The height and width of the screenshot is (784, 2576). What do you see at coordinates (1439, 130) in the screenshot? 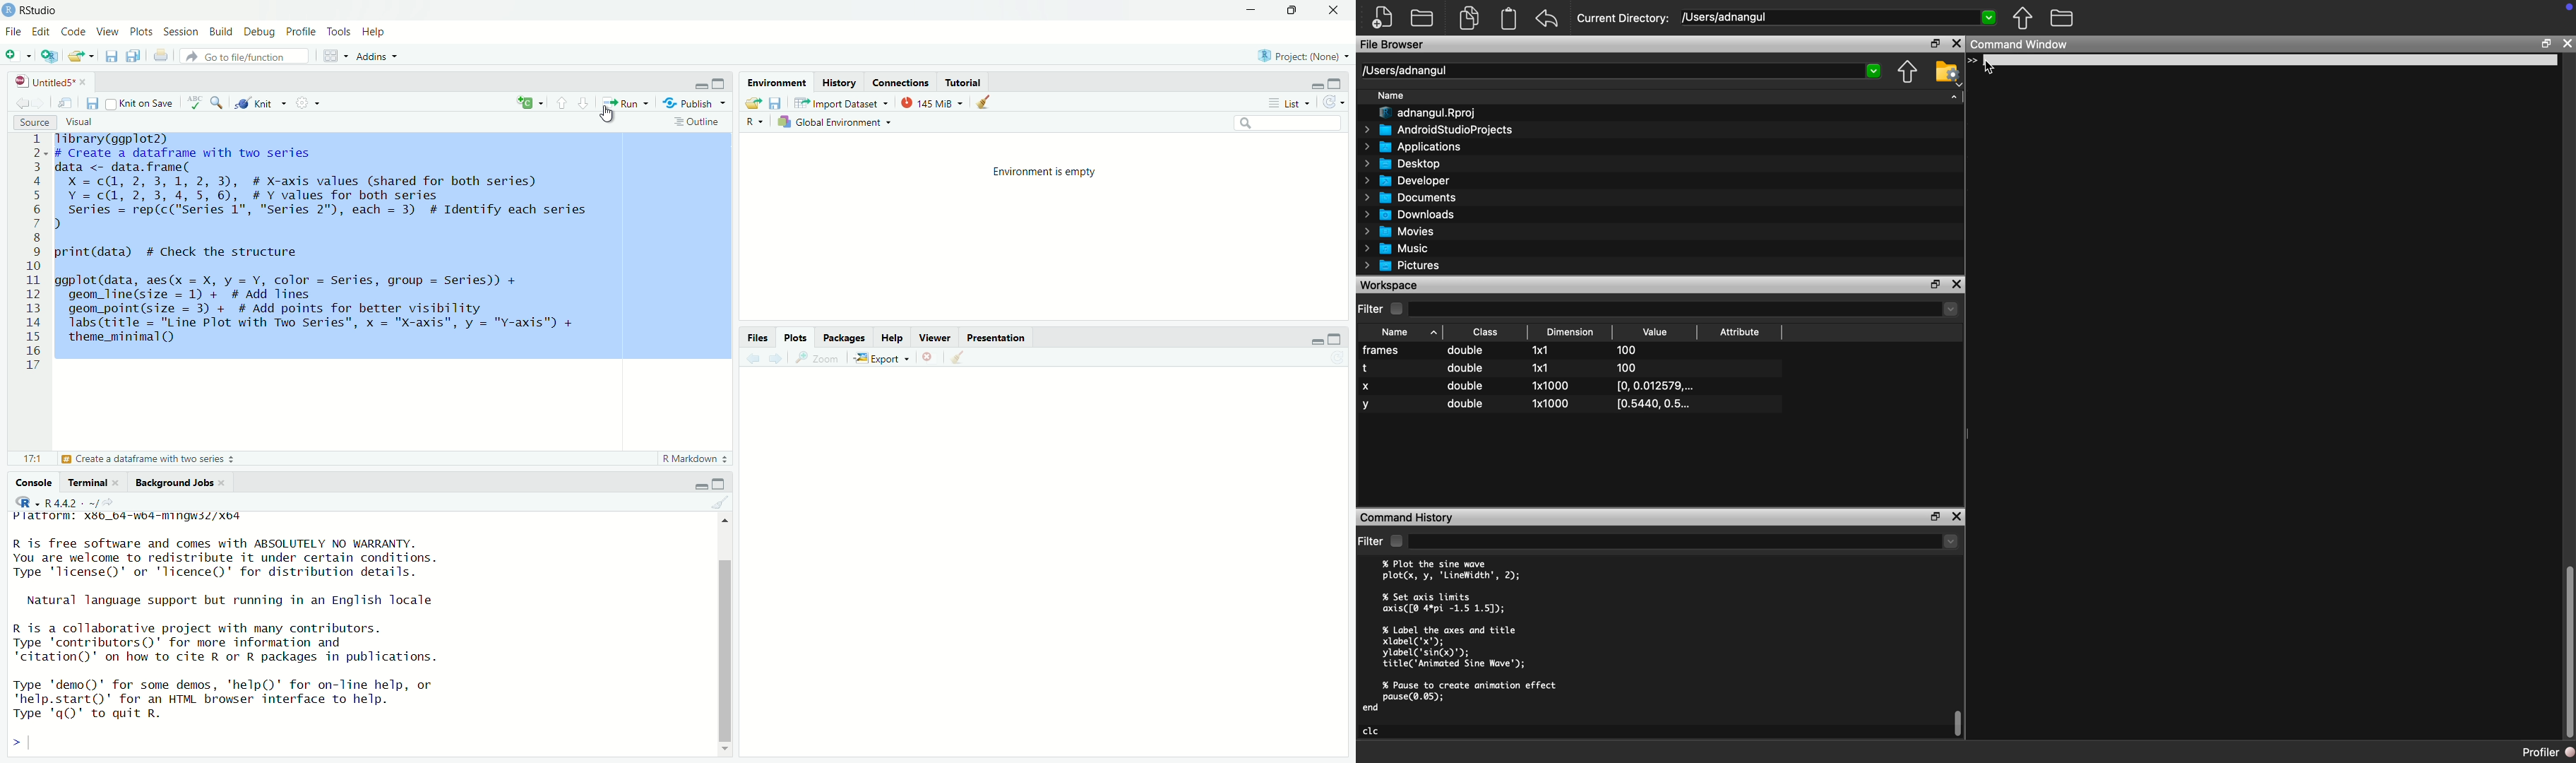
I see `AndroidStudioProjects` at bounding box center [1439, 130].